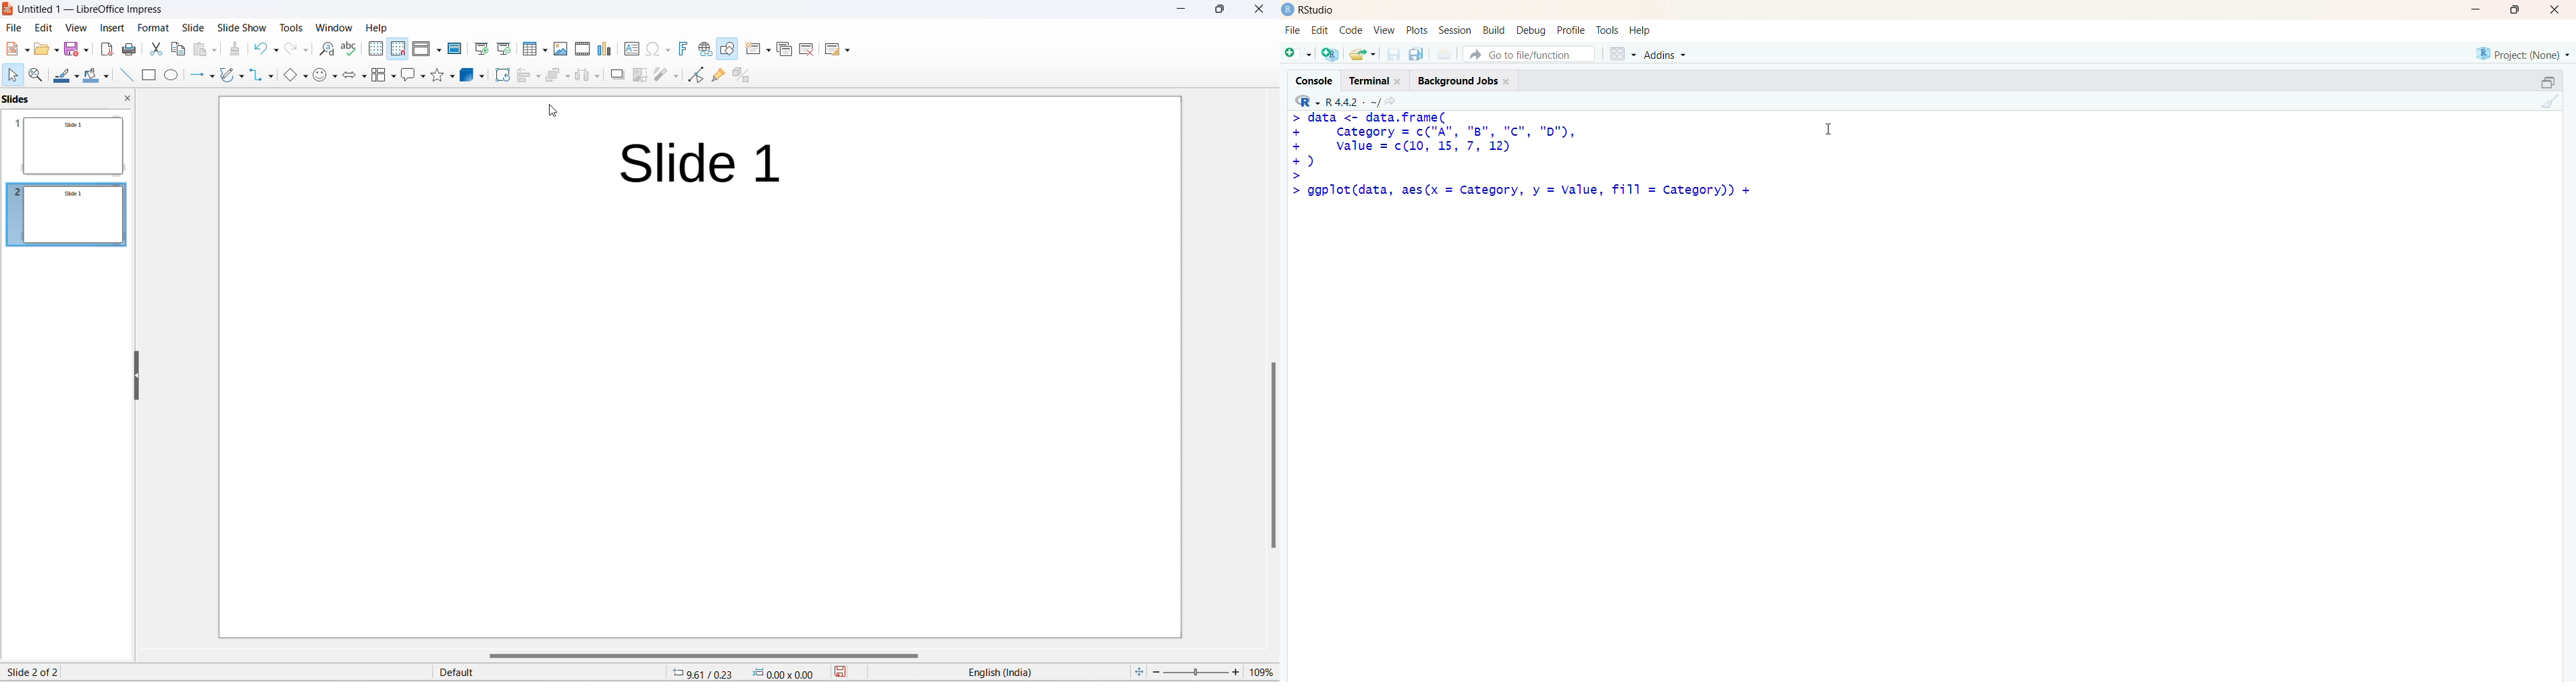 The image size is (2576, 700). I want to click on  R language version - R 4.4.2, so click(1352, 101).